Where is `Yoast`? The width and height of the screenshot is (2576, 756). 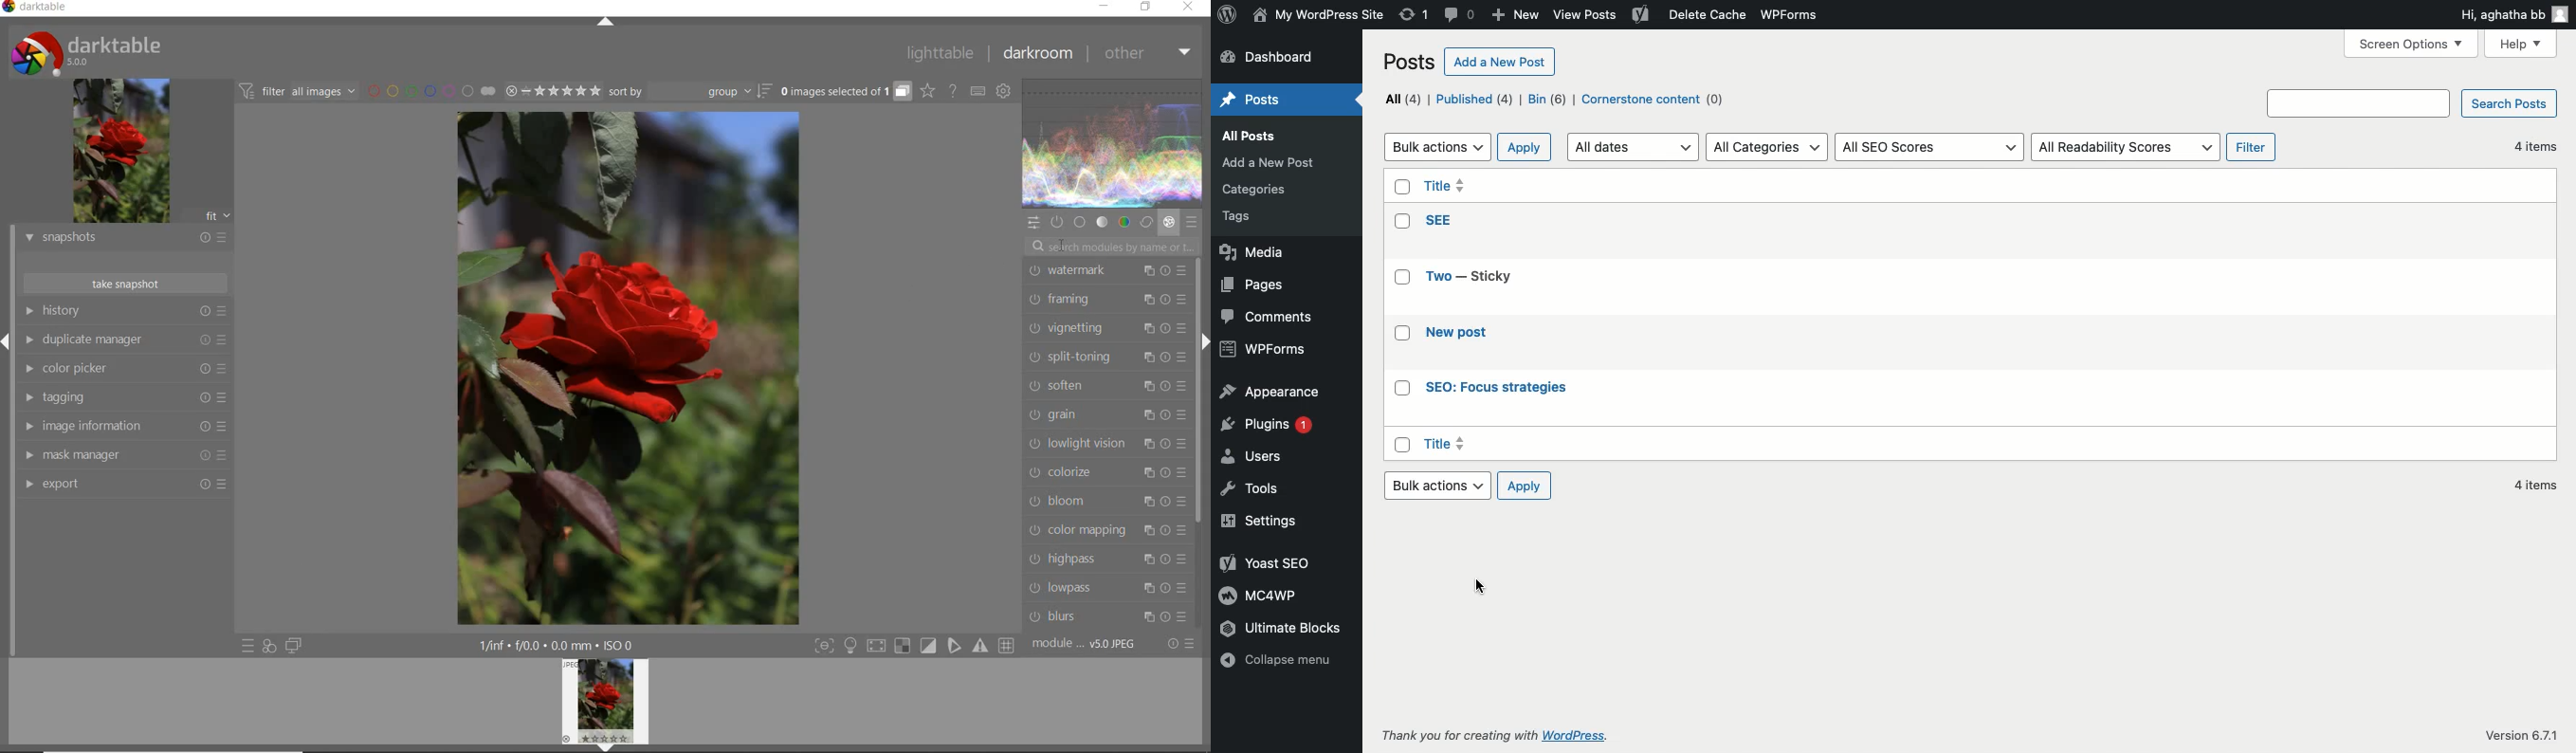 Yoast is located at coordinates (1641, 16).